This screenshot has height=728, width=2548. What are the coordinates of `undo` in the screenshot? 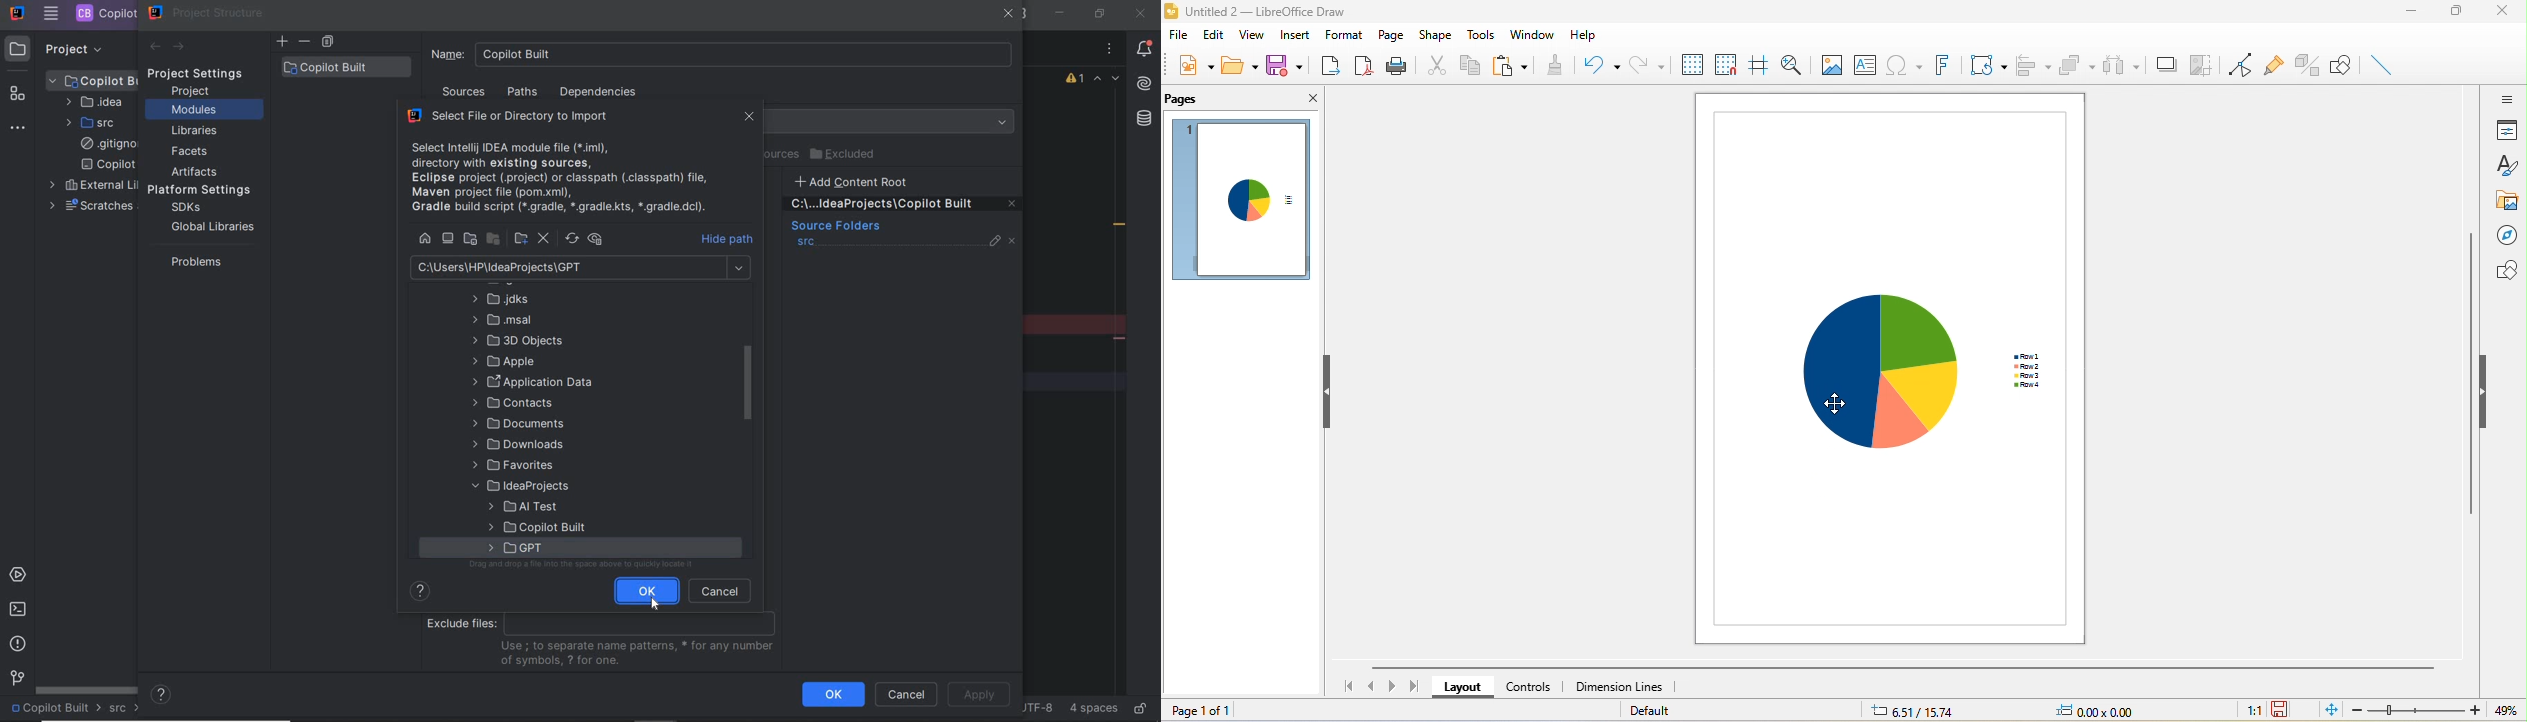 It's located at (1598, 66).